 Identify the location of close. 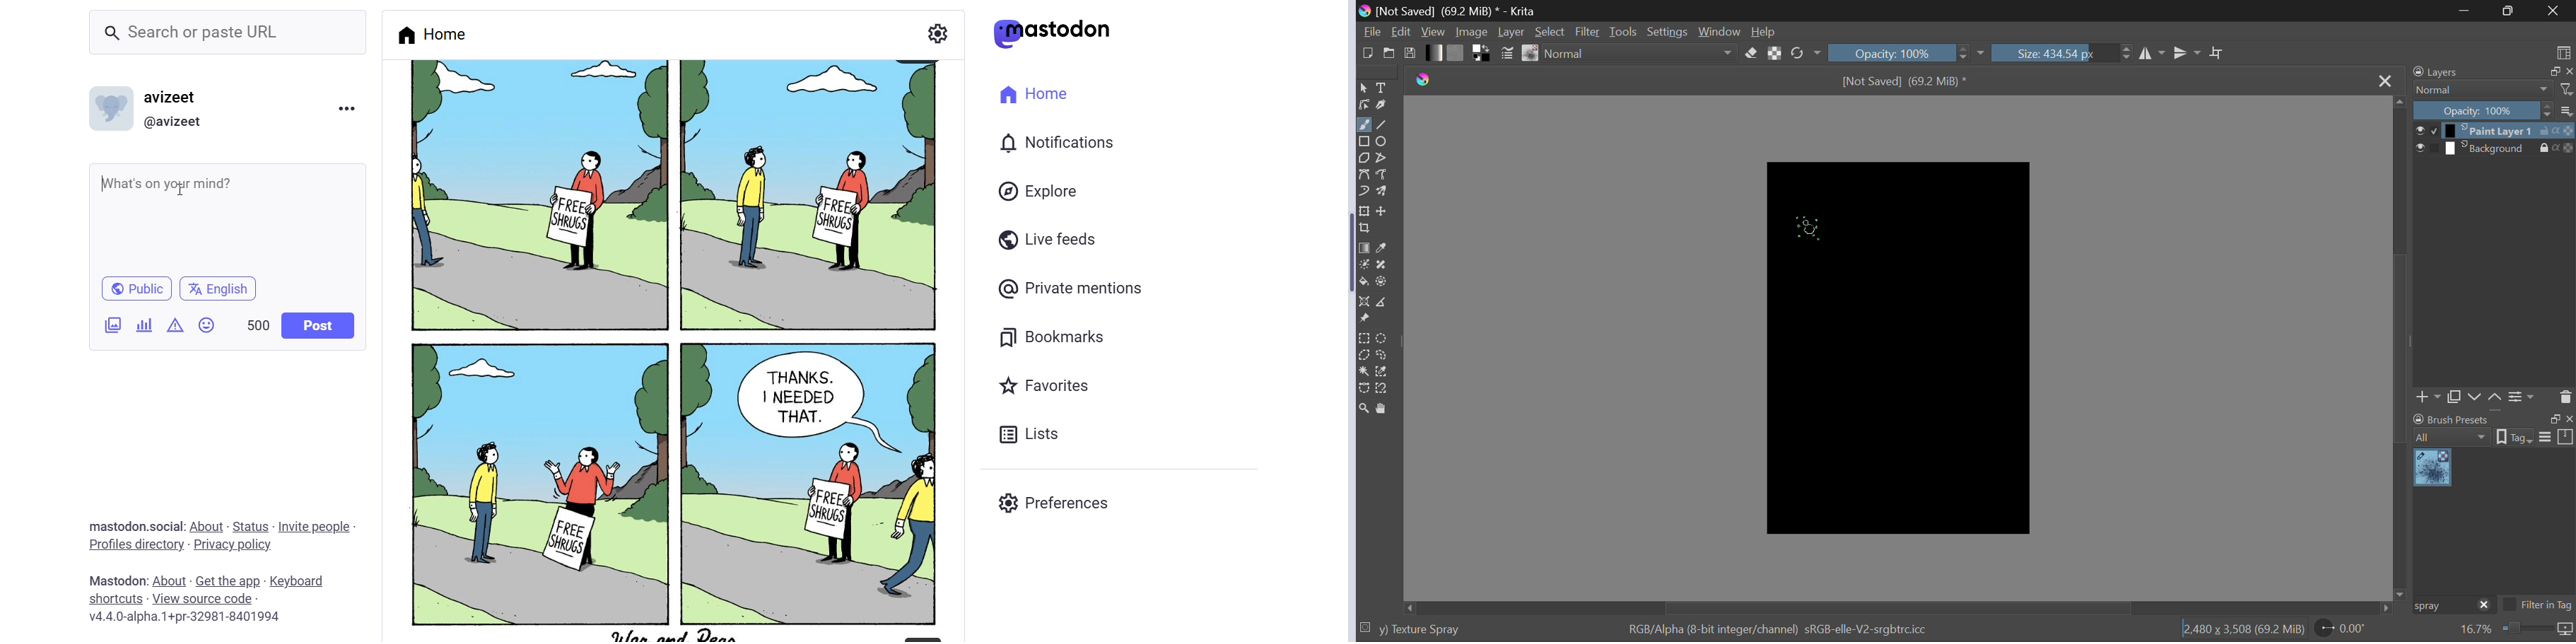
(2485, 606).